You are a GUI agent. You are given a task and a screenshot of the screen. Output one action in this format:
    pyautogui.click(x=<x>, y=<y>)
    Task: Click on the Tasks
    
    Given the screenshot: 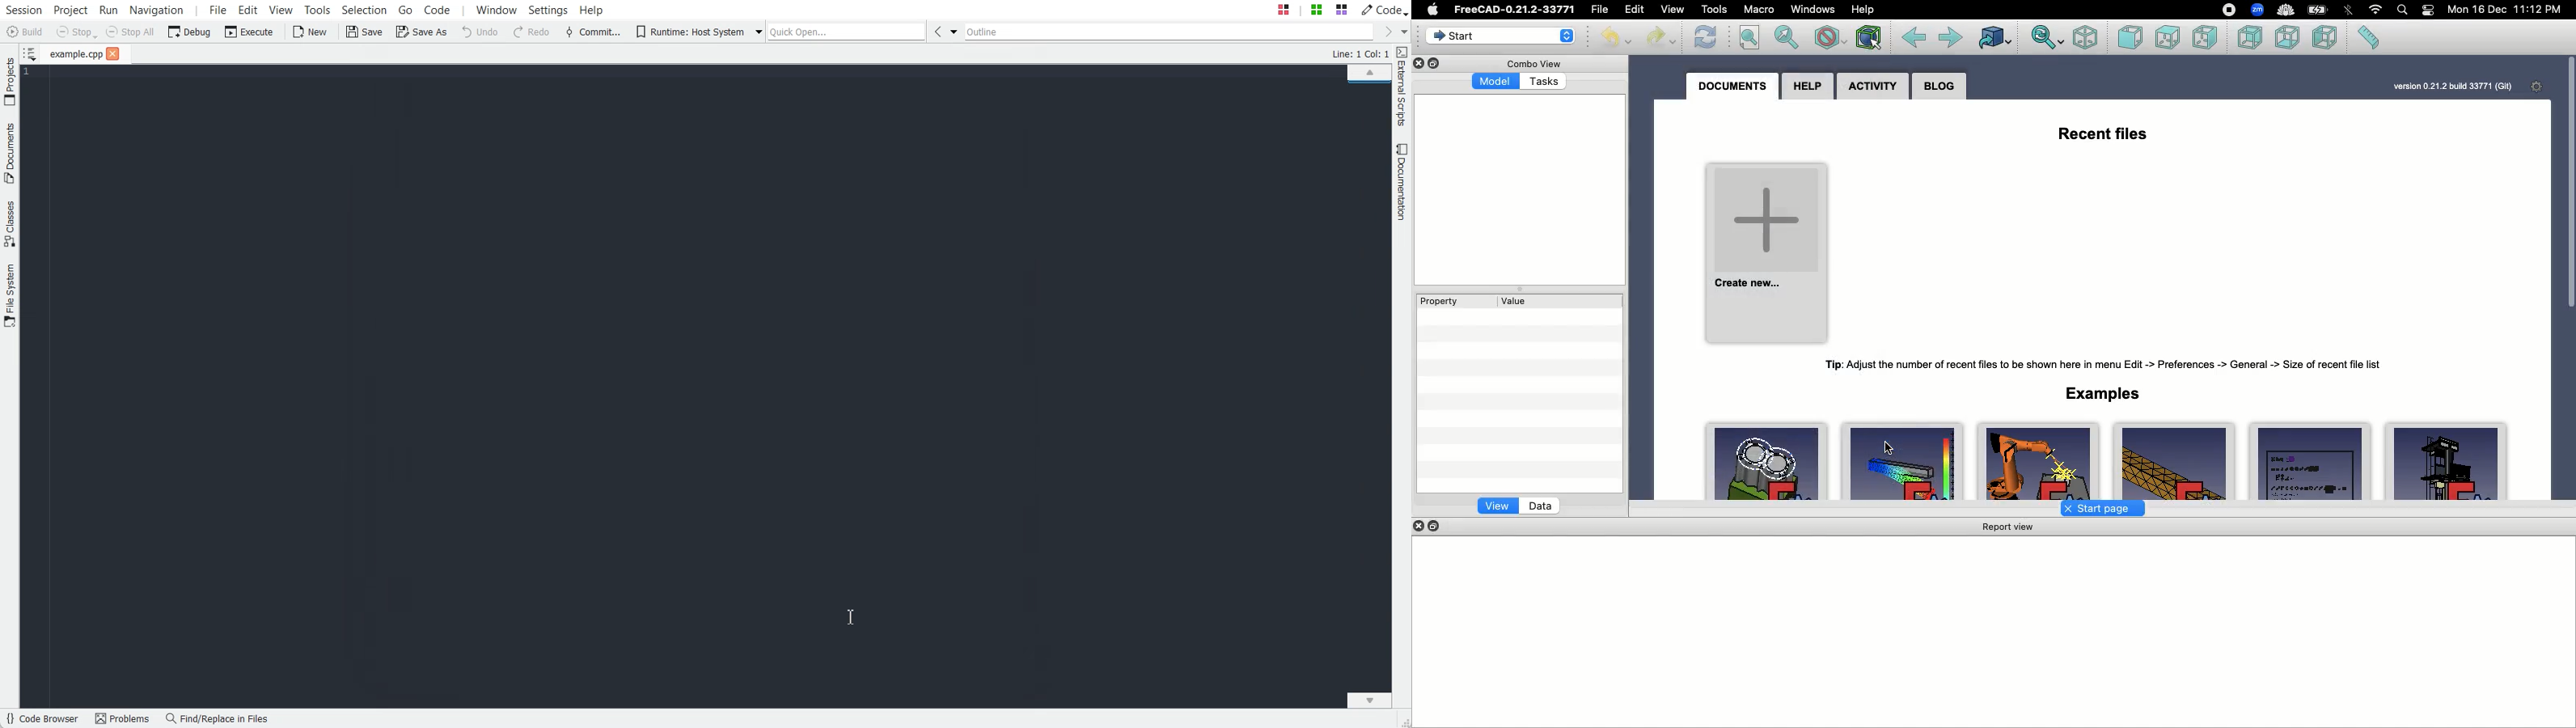 What is the action you would take?
    pyautogui.click(x=1546, y=80)
    